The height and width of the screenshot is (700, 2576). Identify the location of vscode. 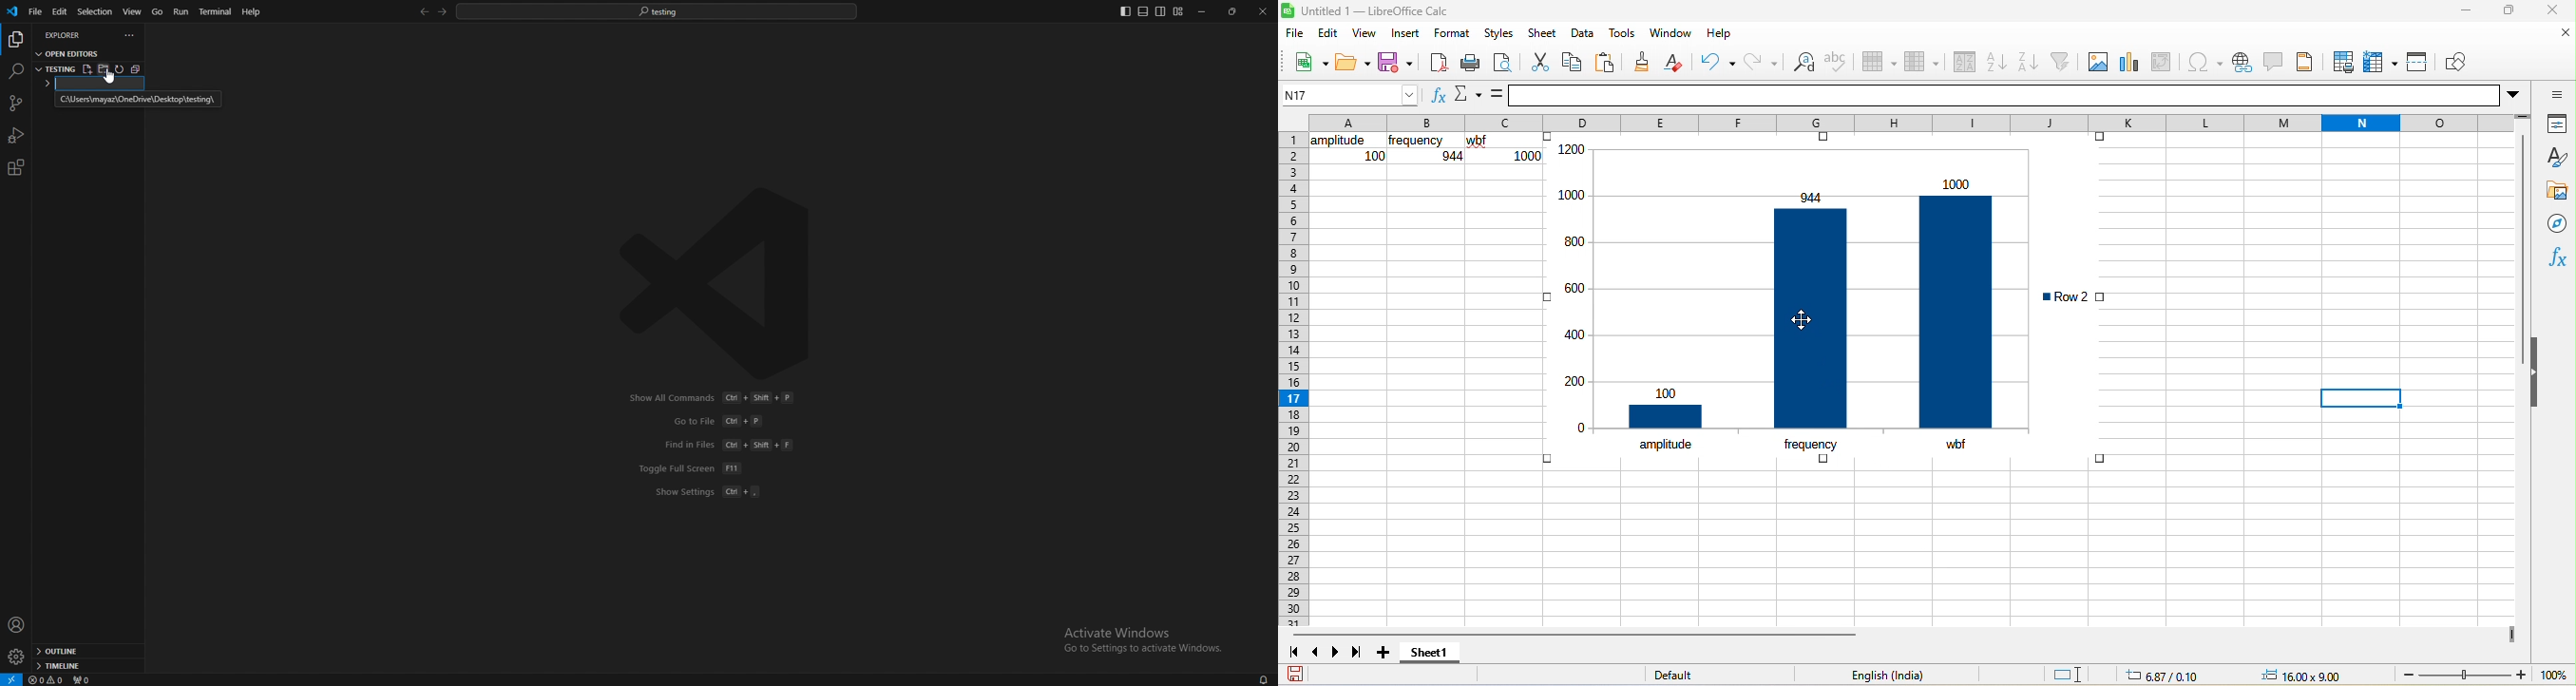
(13, 11).